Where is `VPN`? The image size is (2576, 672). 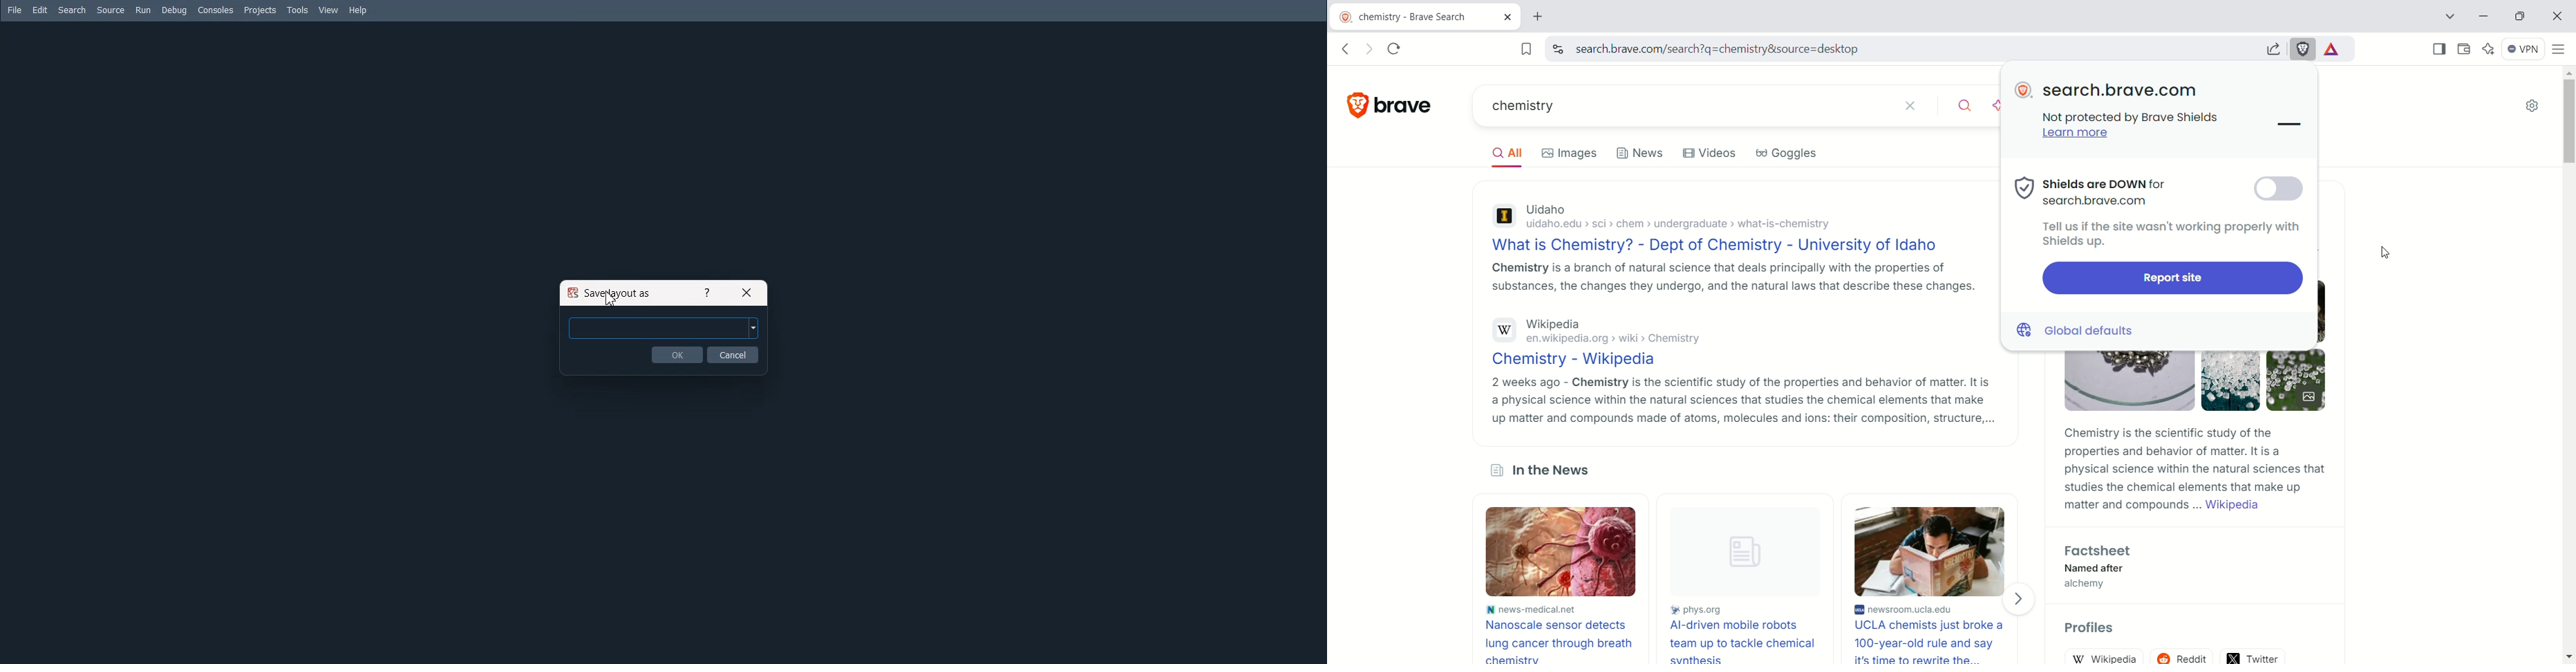 VPN is located at coordinates (2524, 51).